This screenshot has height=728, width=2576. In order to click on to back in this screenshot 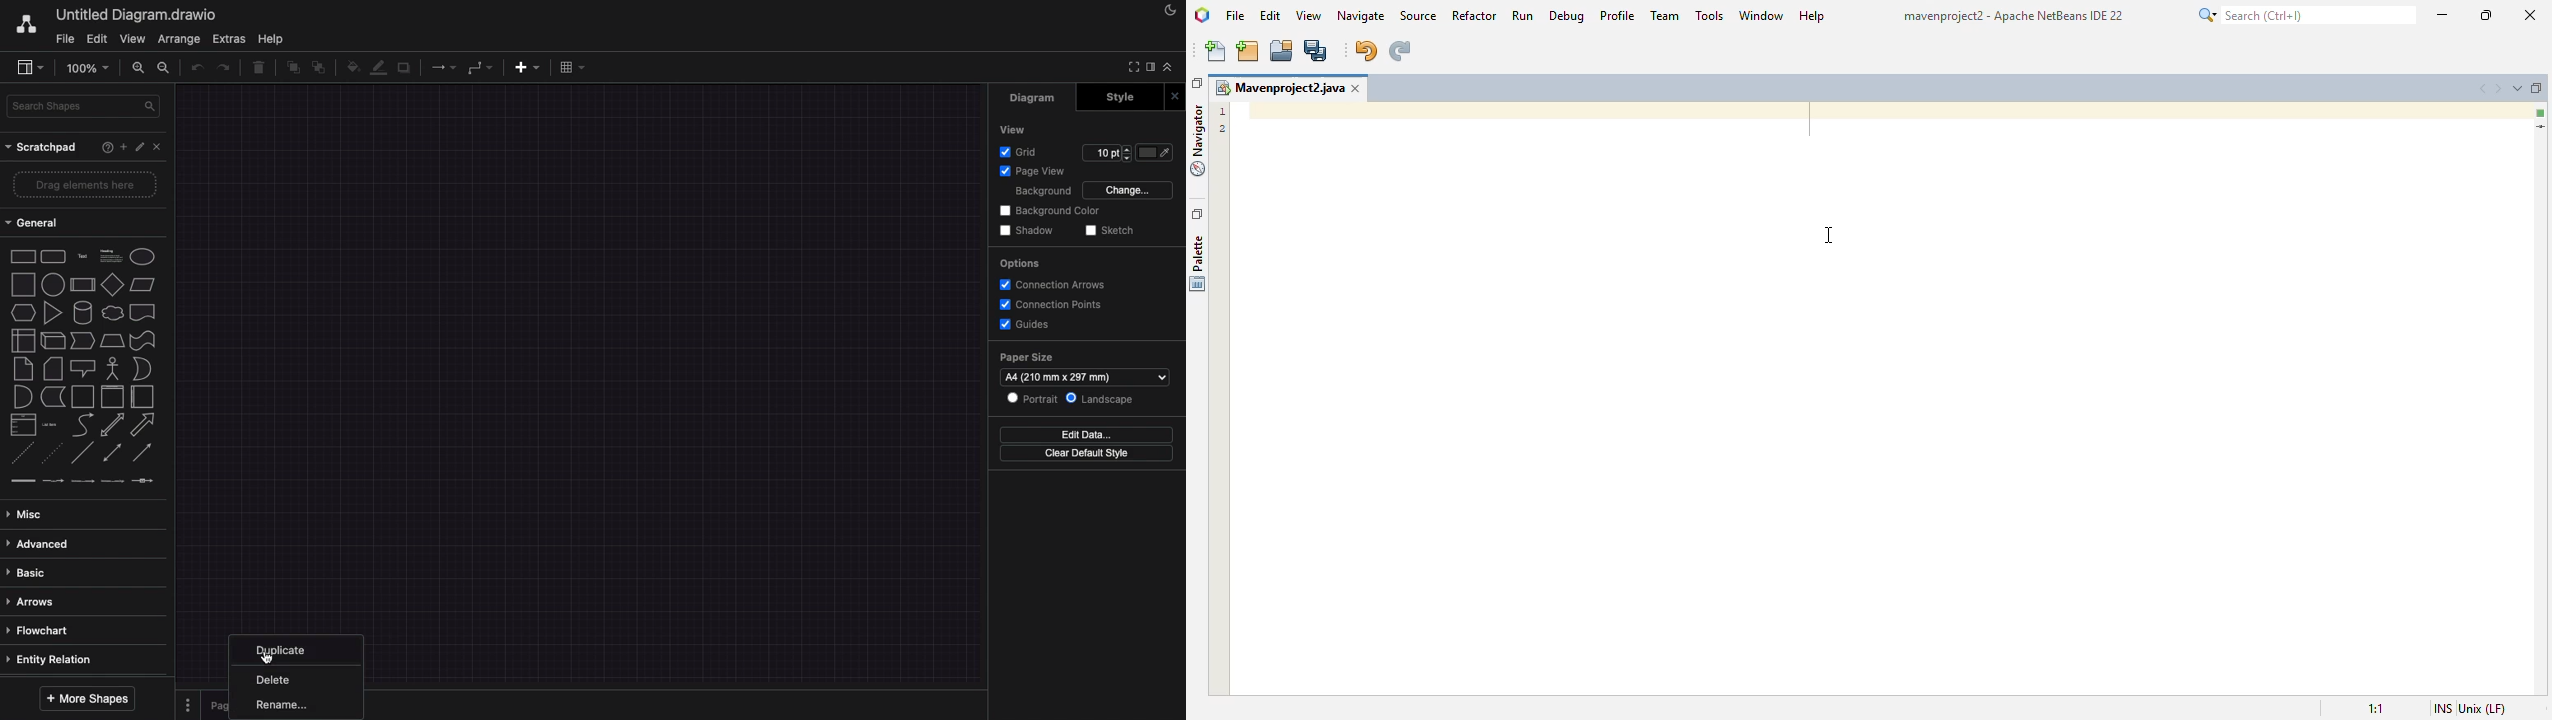, I will do `click(319, 68)`.